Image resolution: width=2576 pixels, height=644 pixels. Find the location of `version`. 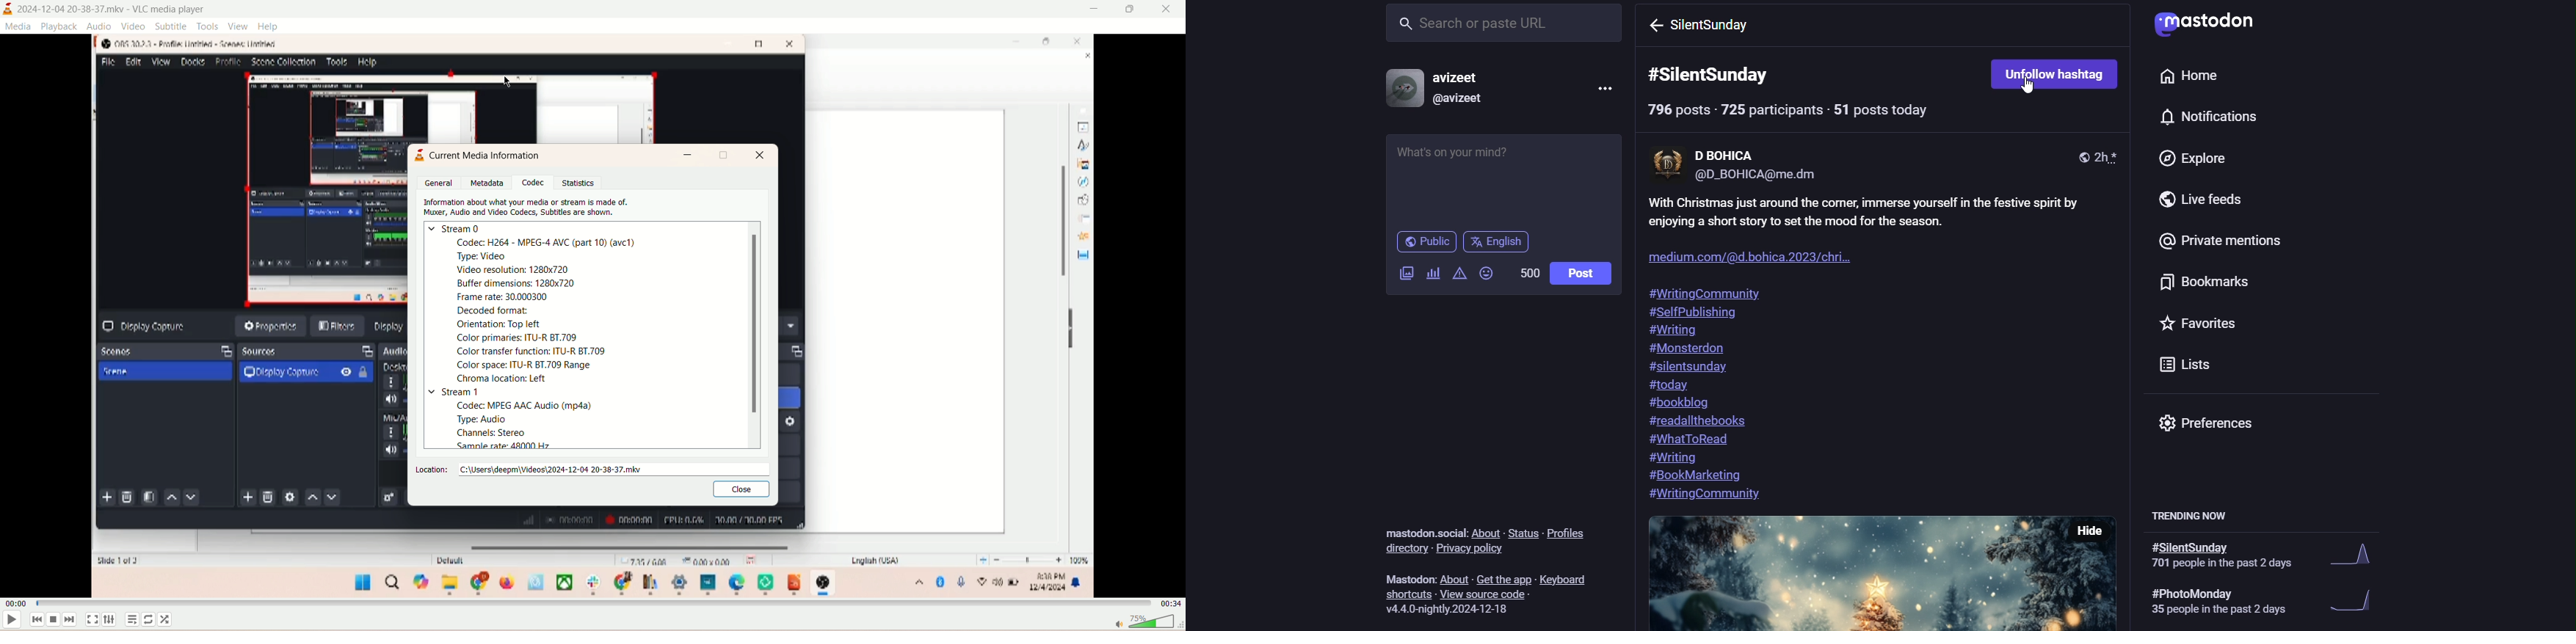

version is located at coordinates (1451, 608).